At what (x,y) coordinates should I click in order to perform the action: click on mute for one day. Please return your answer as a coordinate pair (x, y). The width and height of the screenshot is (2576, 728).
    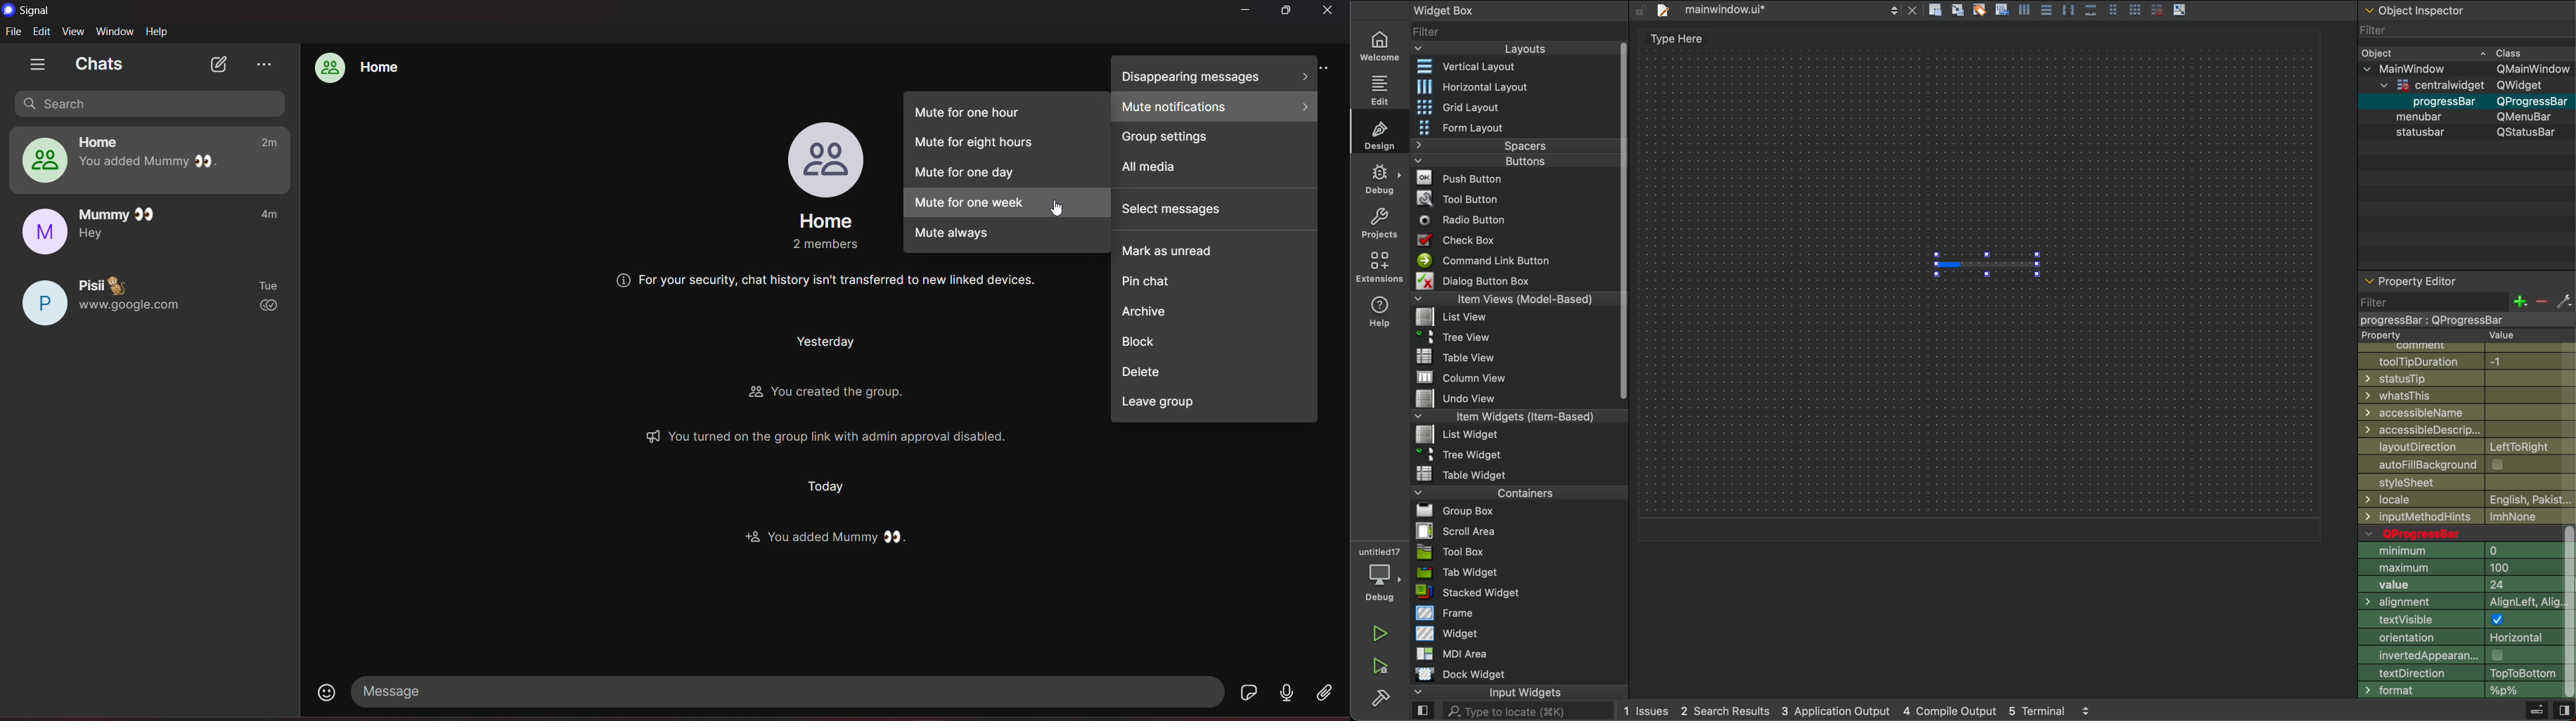
    Looking at the image, I should click on (1005, 177).